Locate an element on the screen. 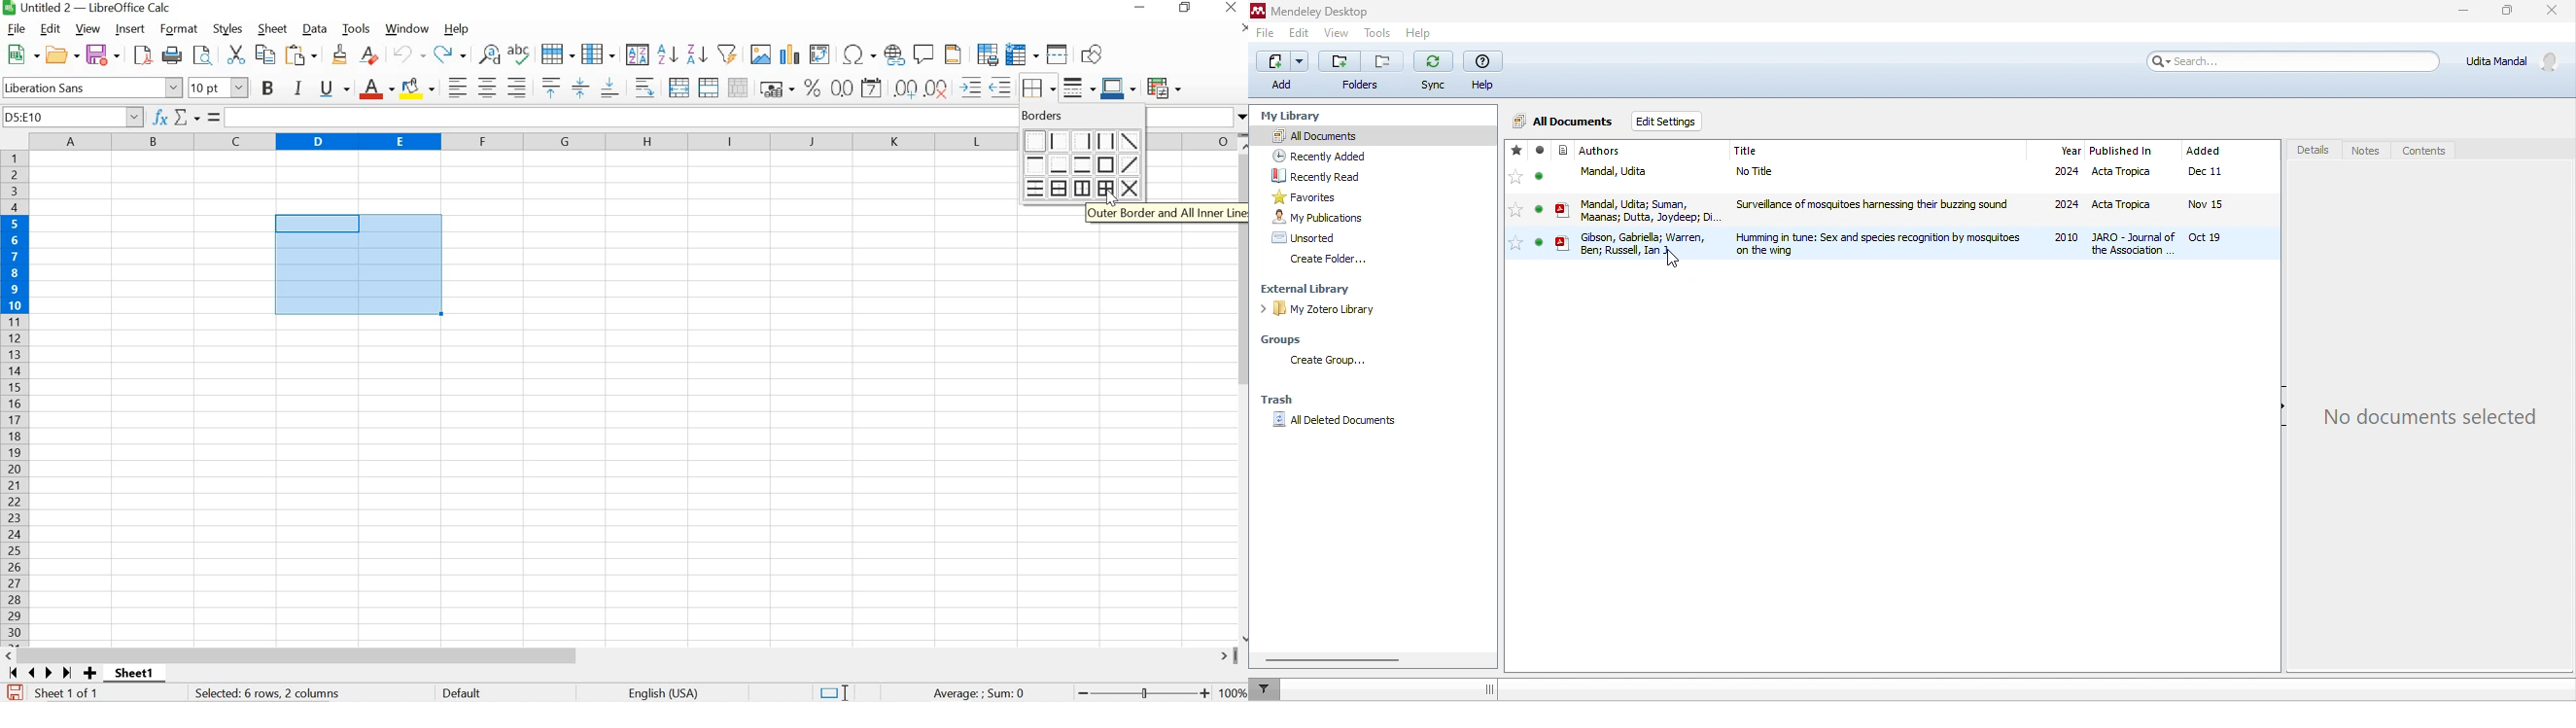 Image resolution: width=2576 pixels, height=728 pixels. recently read is located at coordinates (1316, 177).